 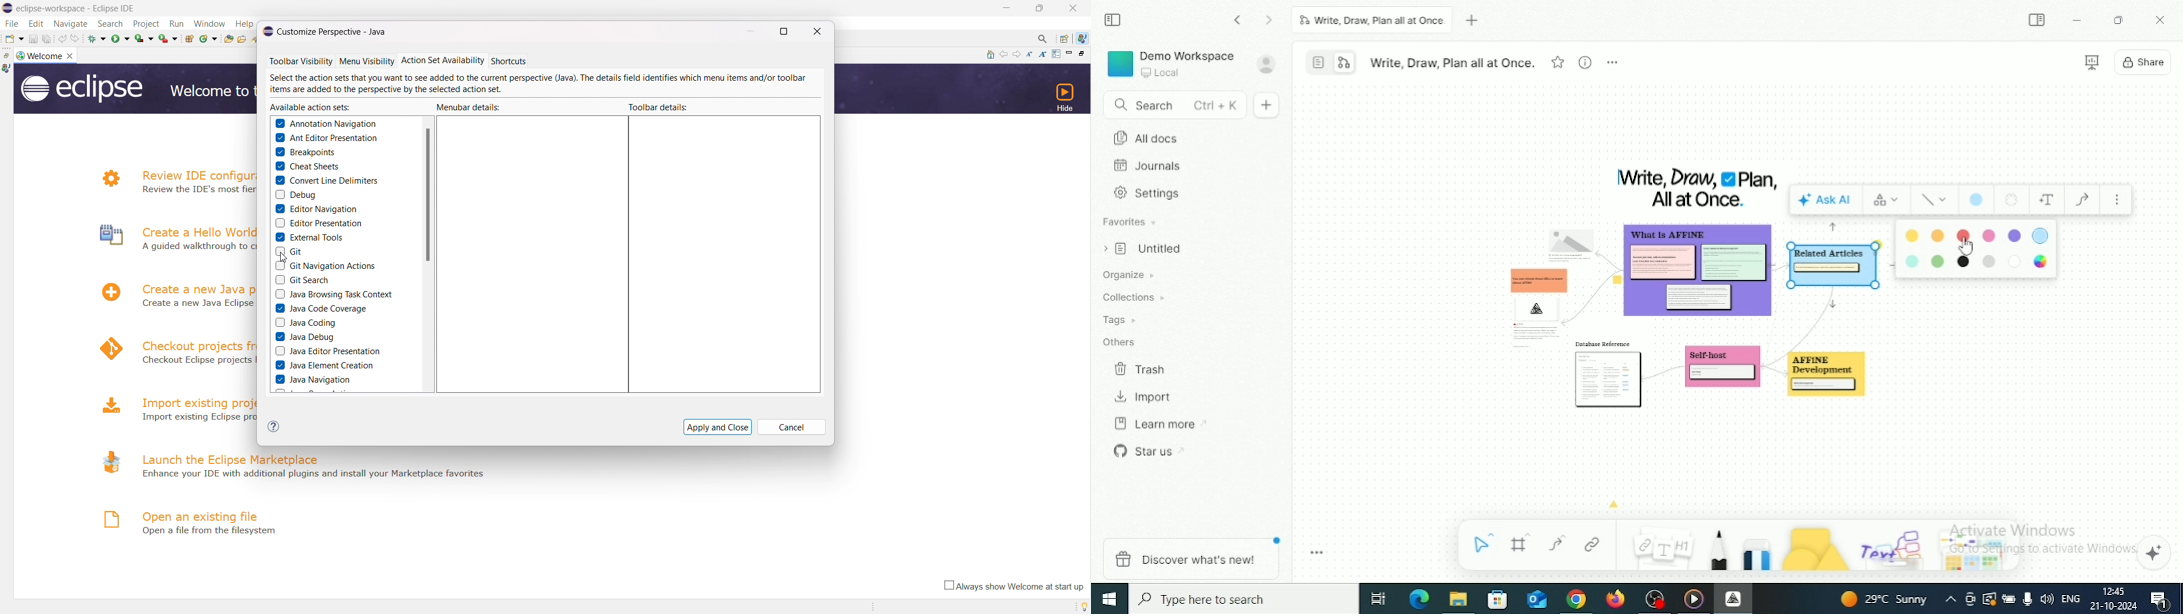 What do you see at coordinates (14, 39) in the screenshot?
I see `new` at bounding box center [14, 39].